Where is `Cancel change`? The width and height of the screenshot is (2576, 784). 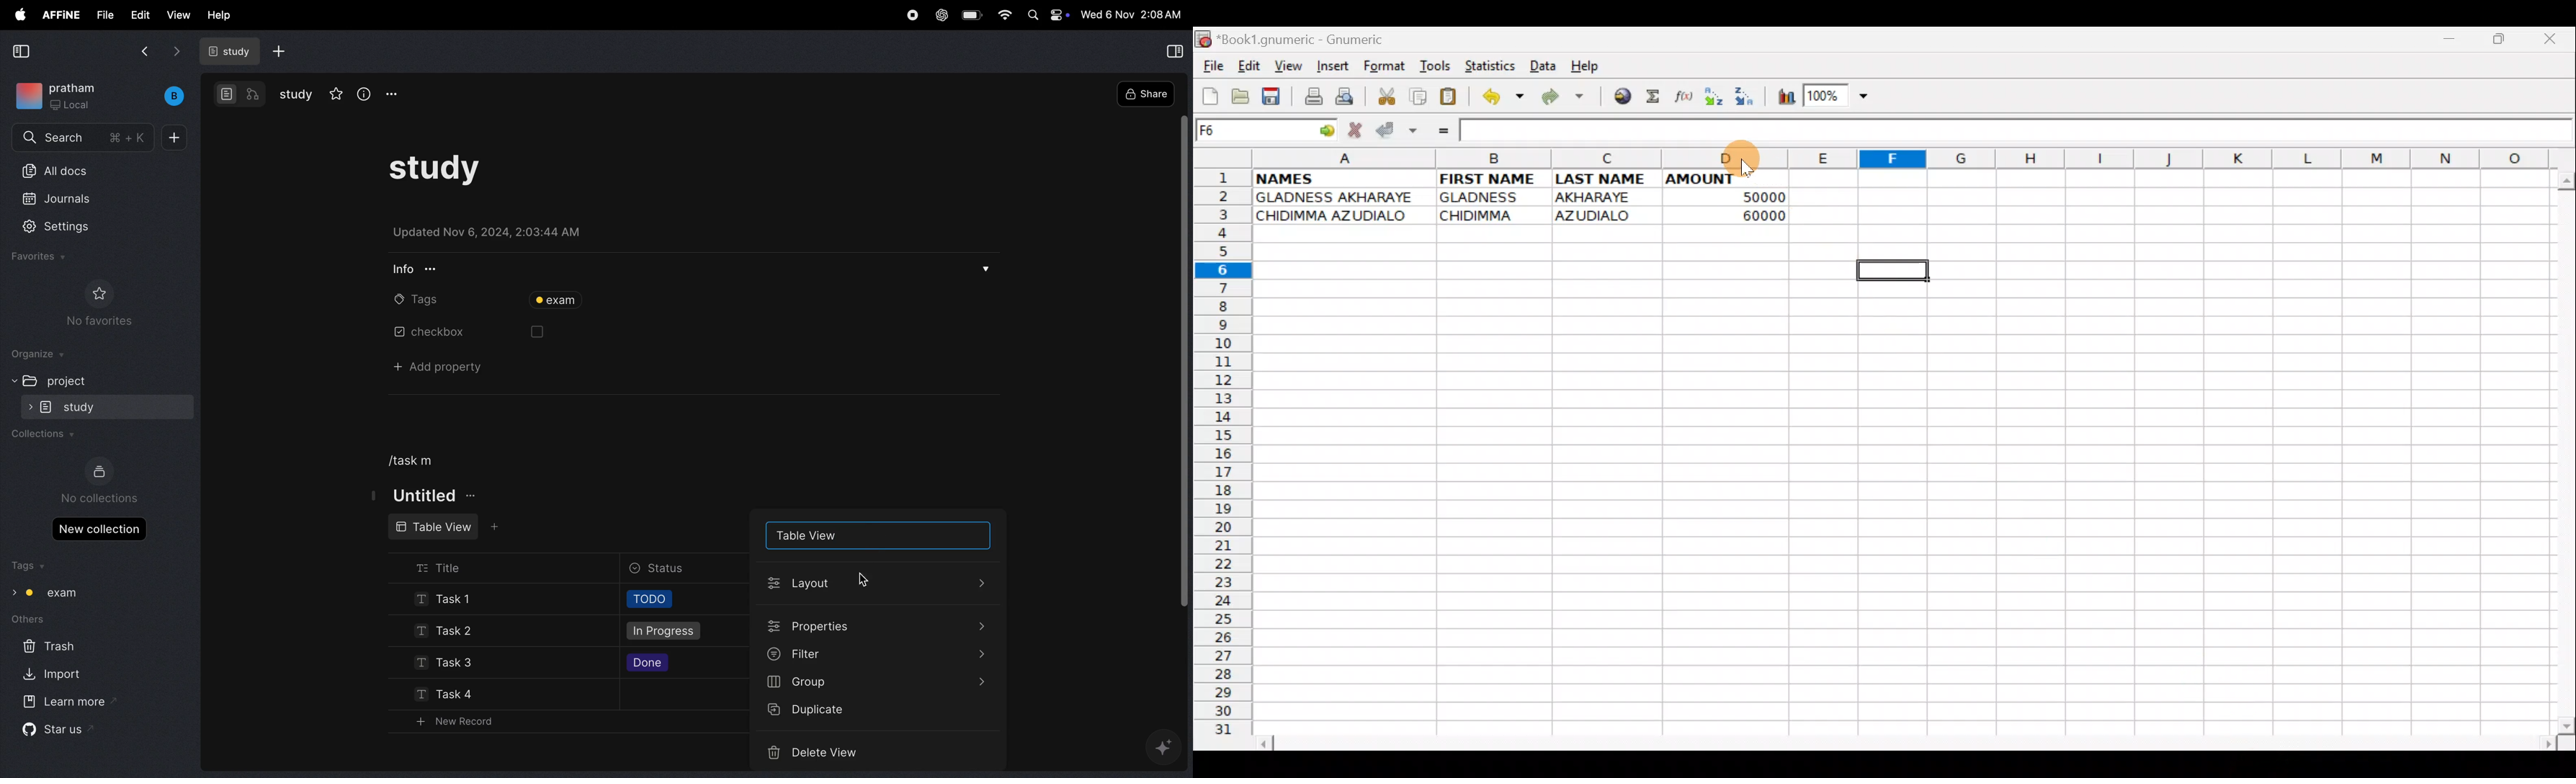
Cancel change is located at coordinates (1357, 129).